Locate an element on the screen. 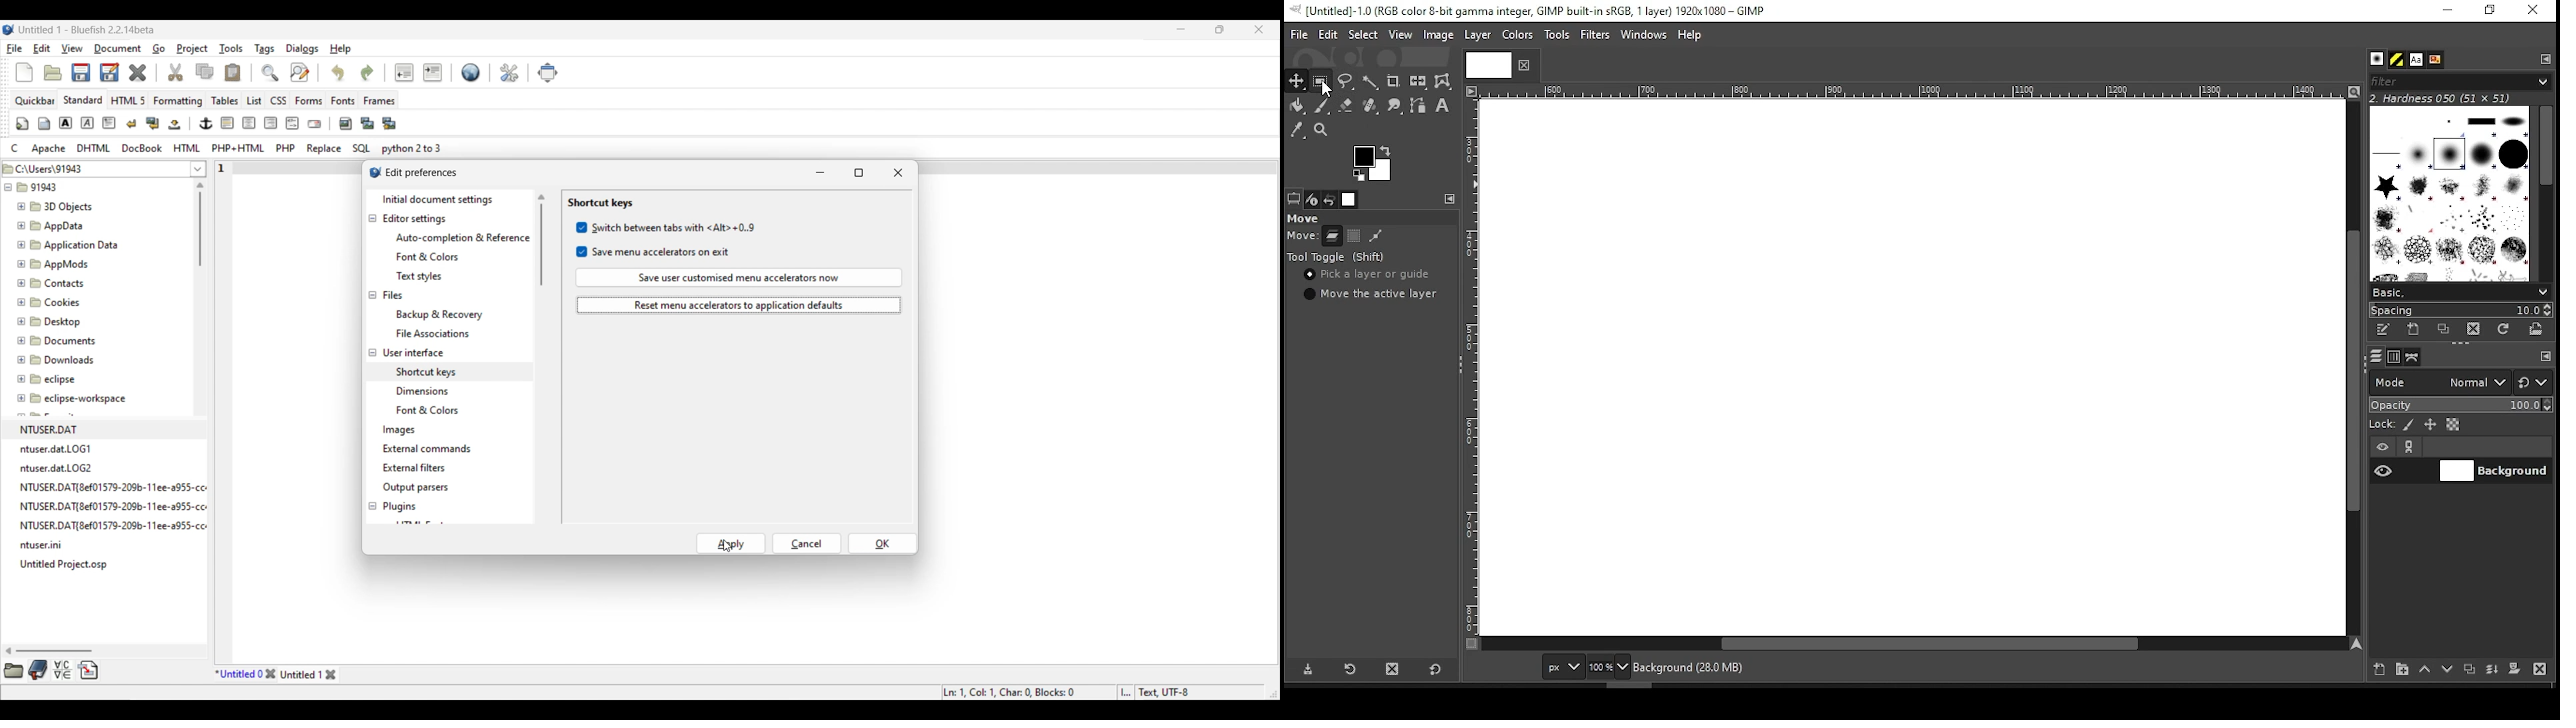 Image resolution: width=2576 pixels, height=728 pixels. shortcut keys is located at coordinates (425, 370).